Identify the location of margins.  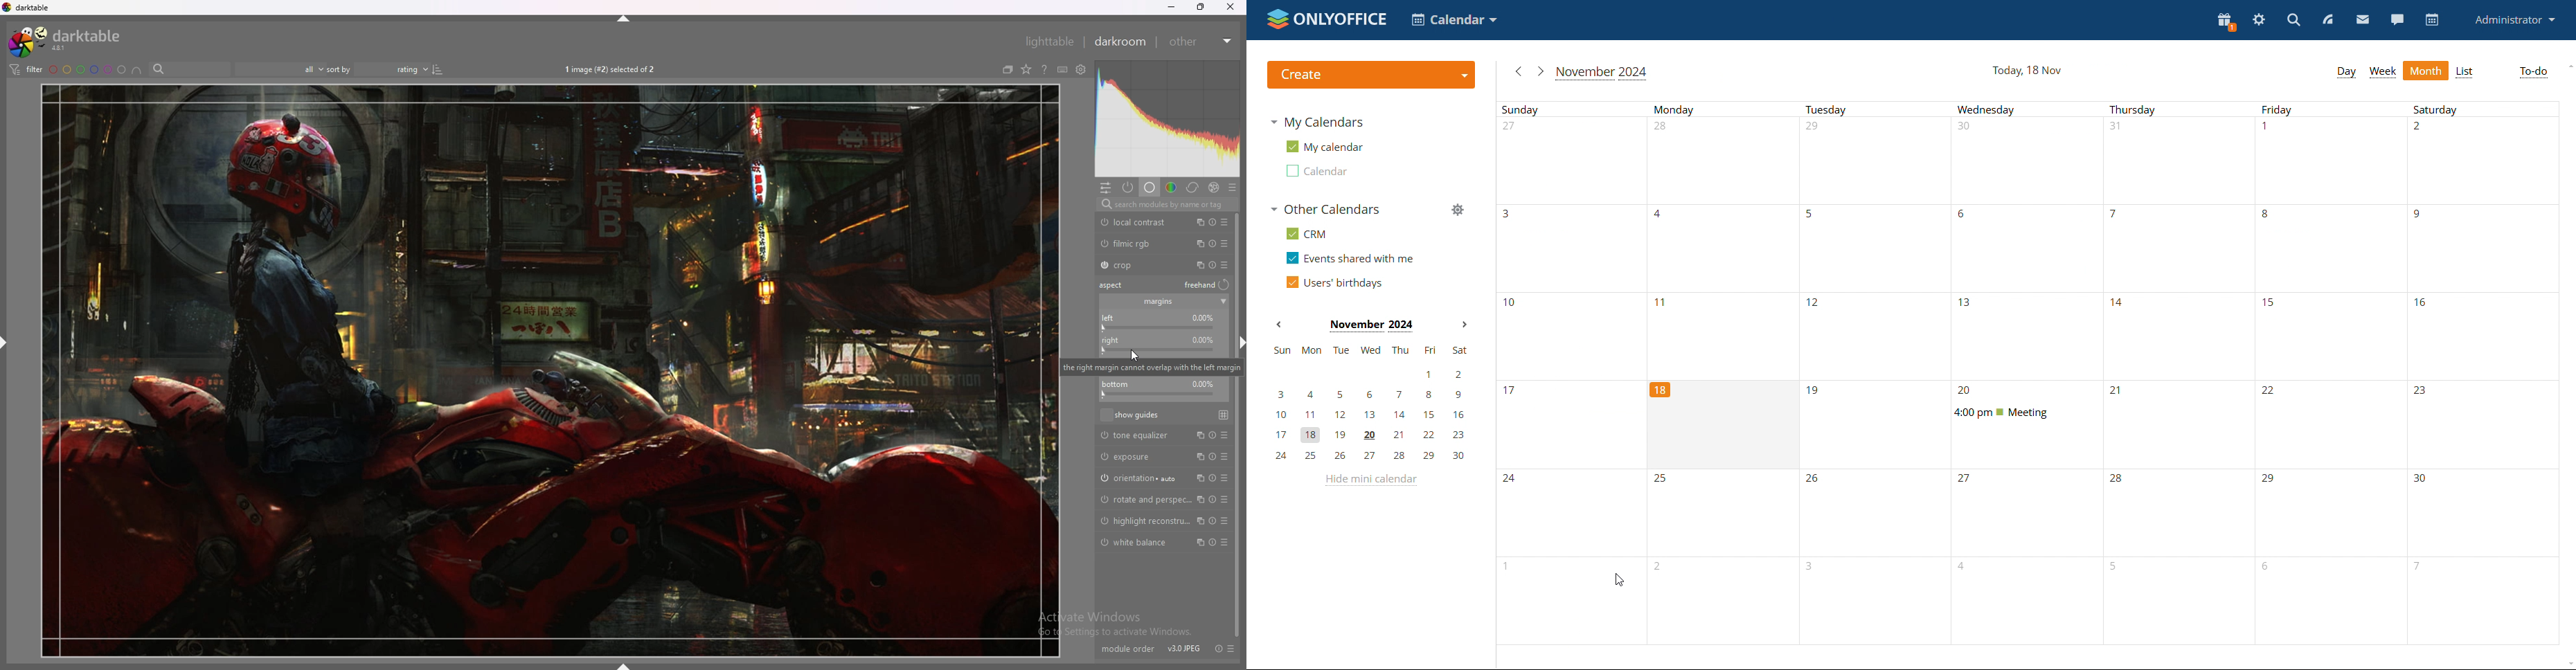
(1158, 303).